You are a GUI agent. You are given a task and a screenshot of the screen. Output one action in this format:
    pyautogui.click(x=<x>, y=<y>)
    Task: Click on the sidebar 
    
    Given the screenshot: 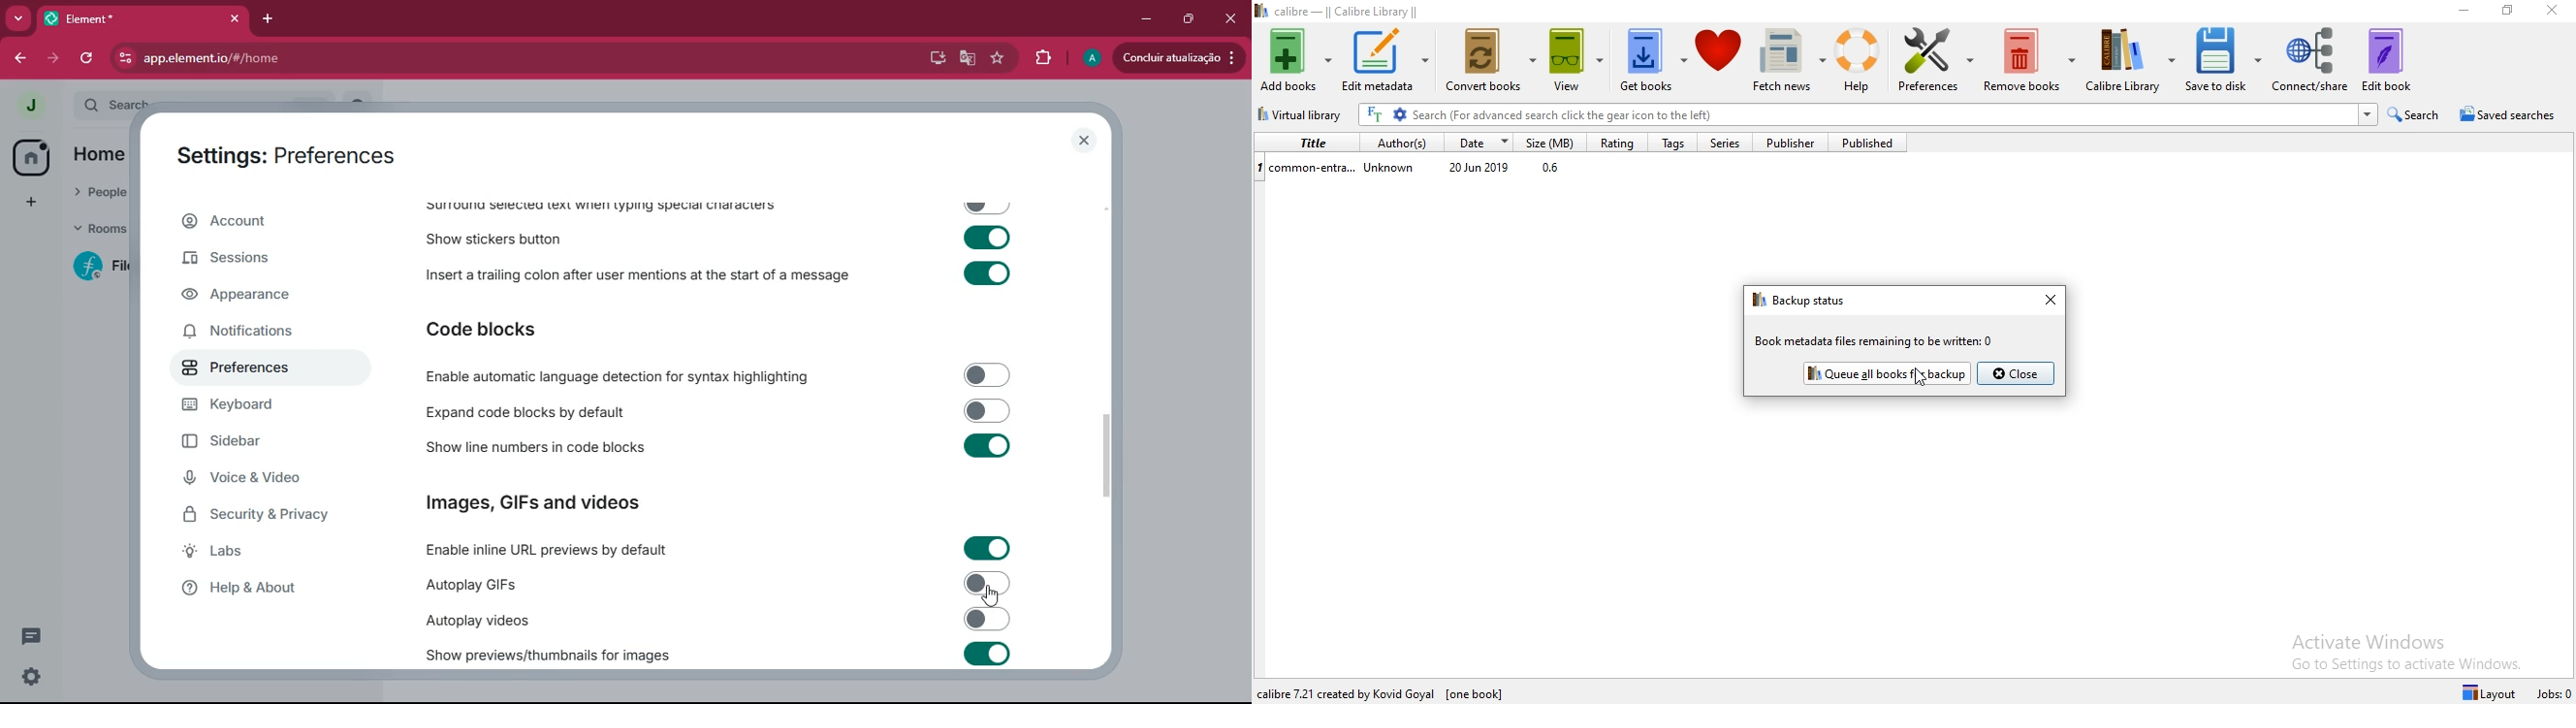 What is the action you would take?
    pyautogui.click(x=260, y=444)
    